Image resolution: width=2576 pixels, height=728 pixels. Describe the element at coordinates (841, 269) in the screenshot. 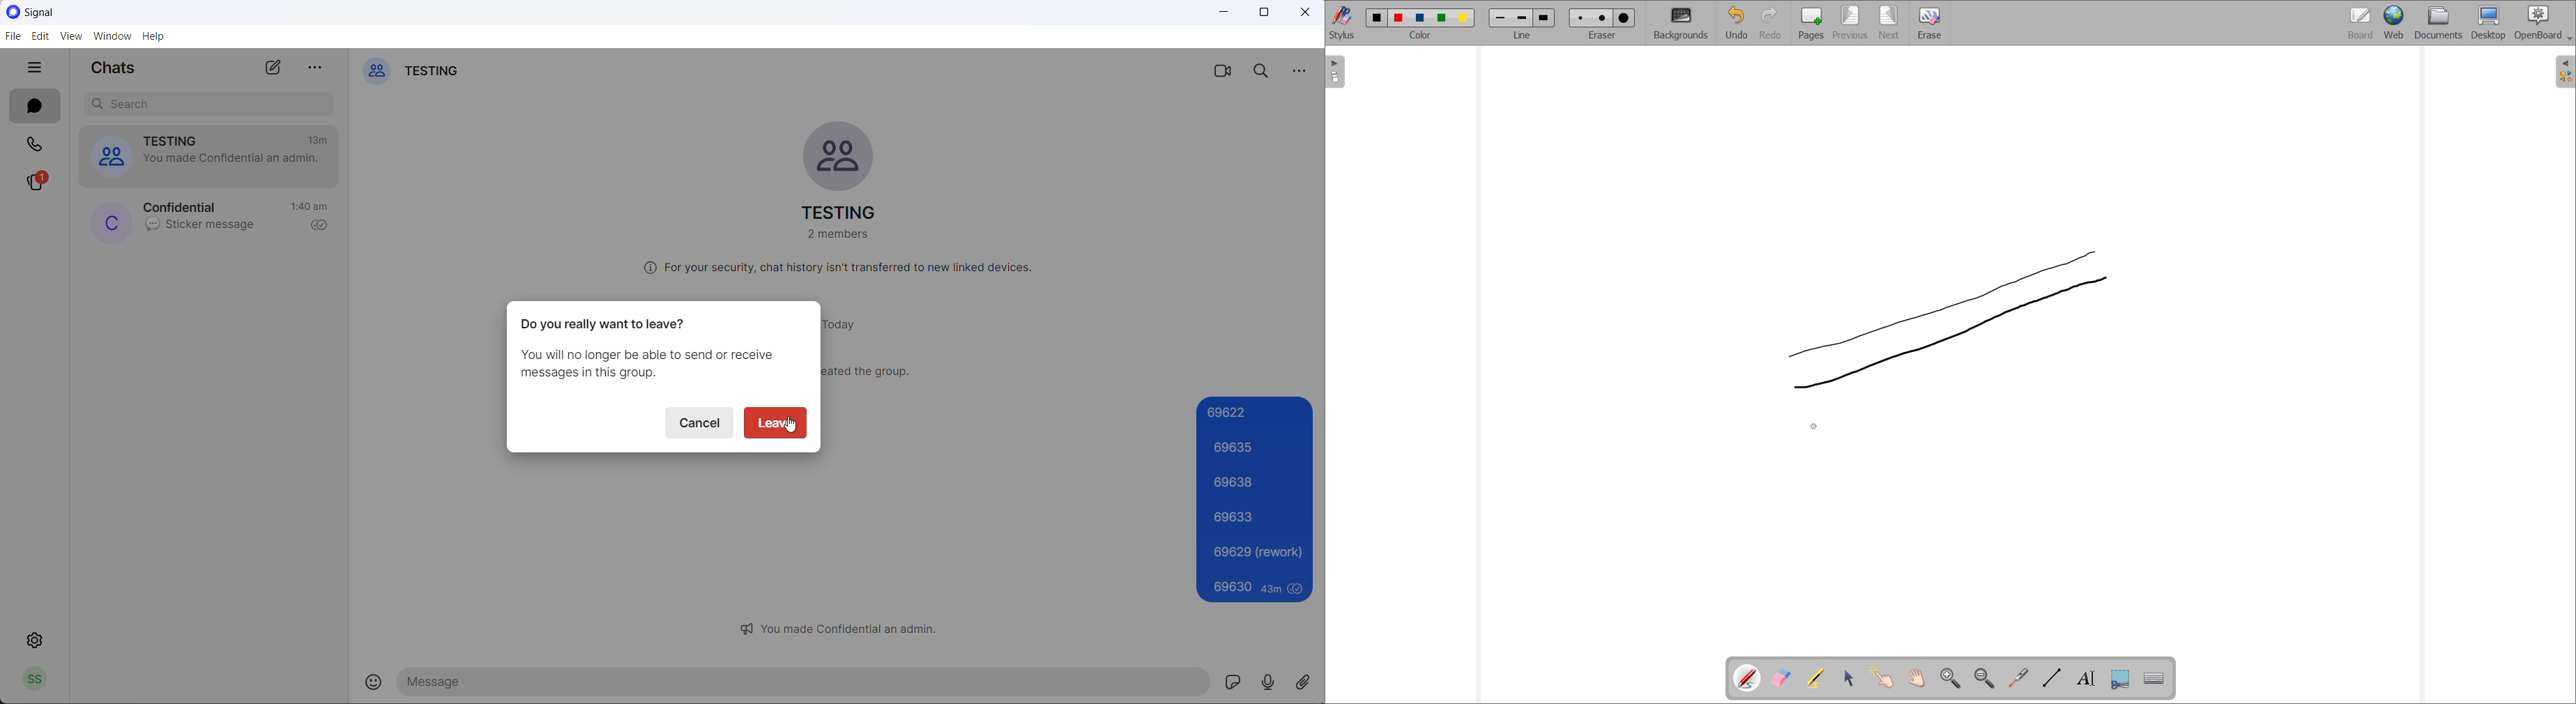

I see `security related text` at that location.